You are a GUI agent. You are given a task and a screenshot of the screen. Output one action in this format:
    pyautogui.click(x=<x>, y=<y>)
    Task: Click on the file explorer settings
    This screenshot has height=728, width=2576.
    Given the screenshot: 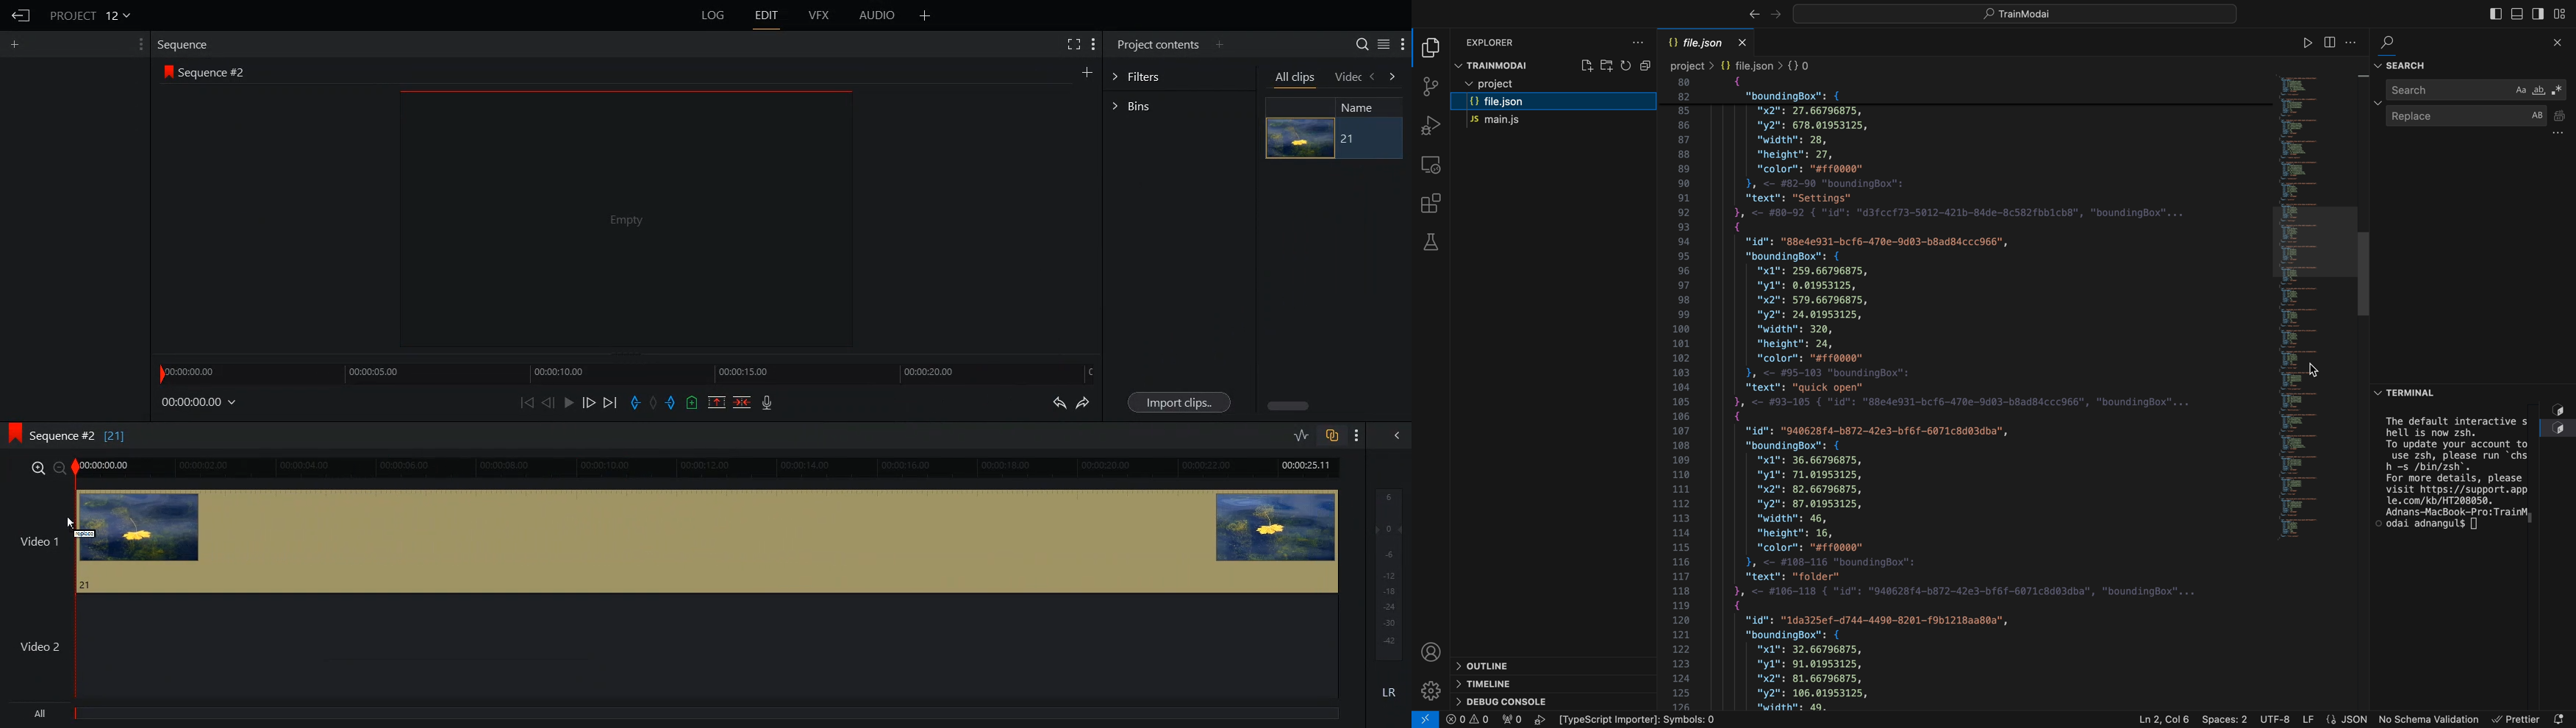 What is the action you would take?
    pyautogui.click(x=1636, y=42)
    